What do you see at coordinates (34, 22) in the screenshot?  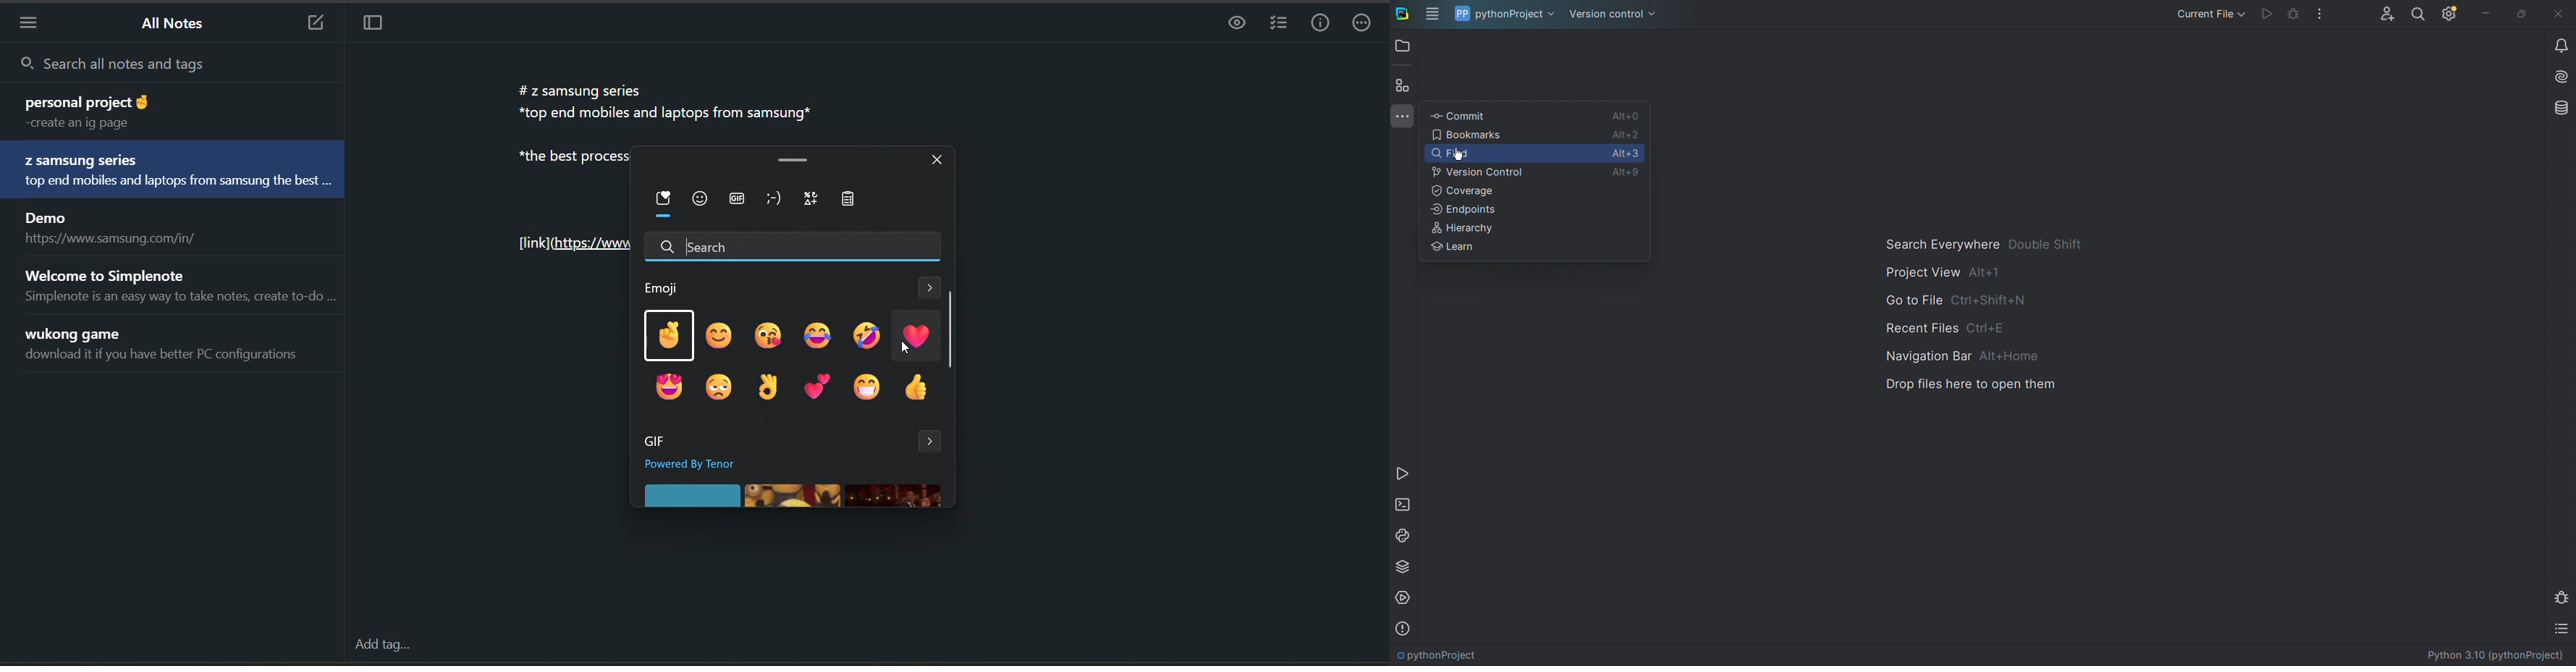 I see `menu` at bounding box center [34, 22].